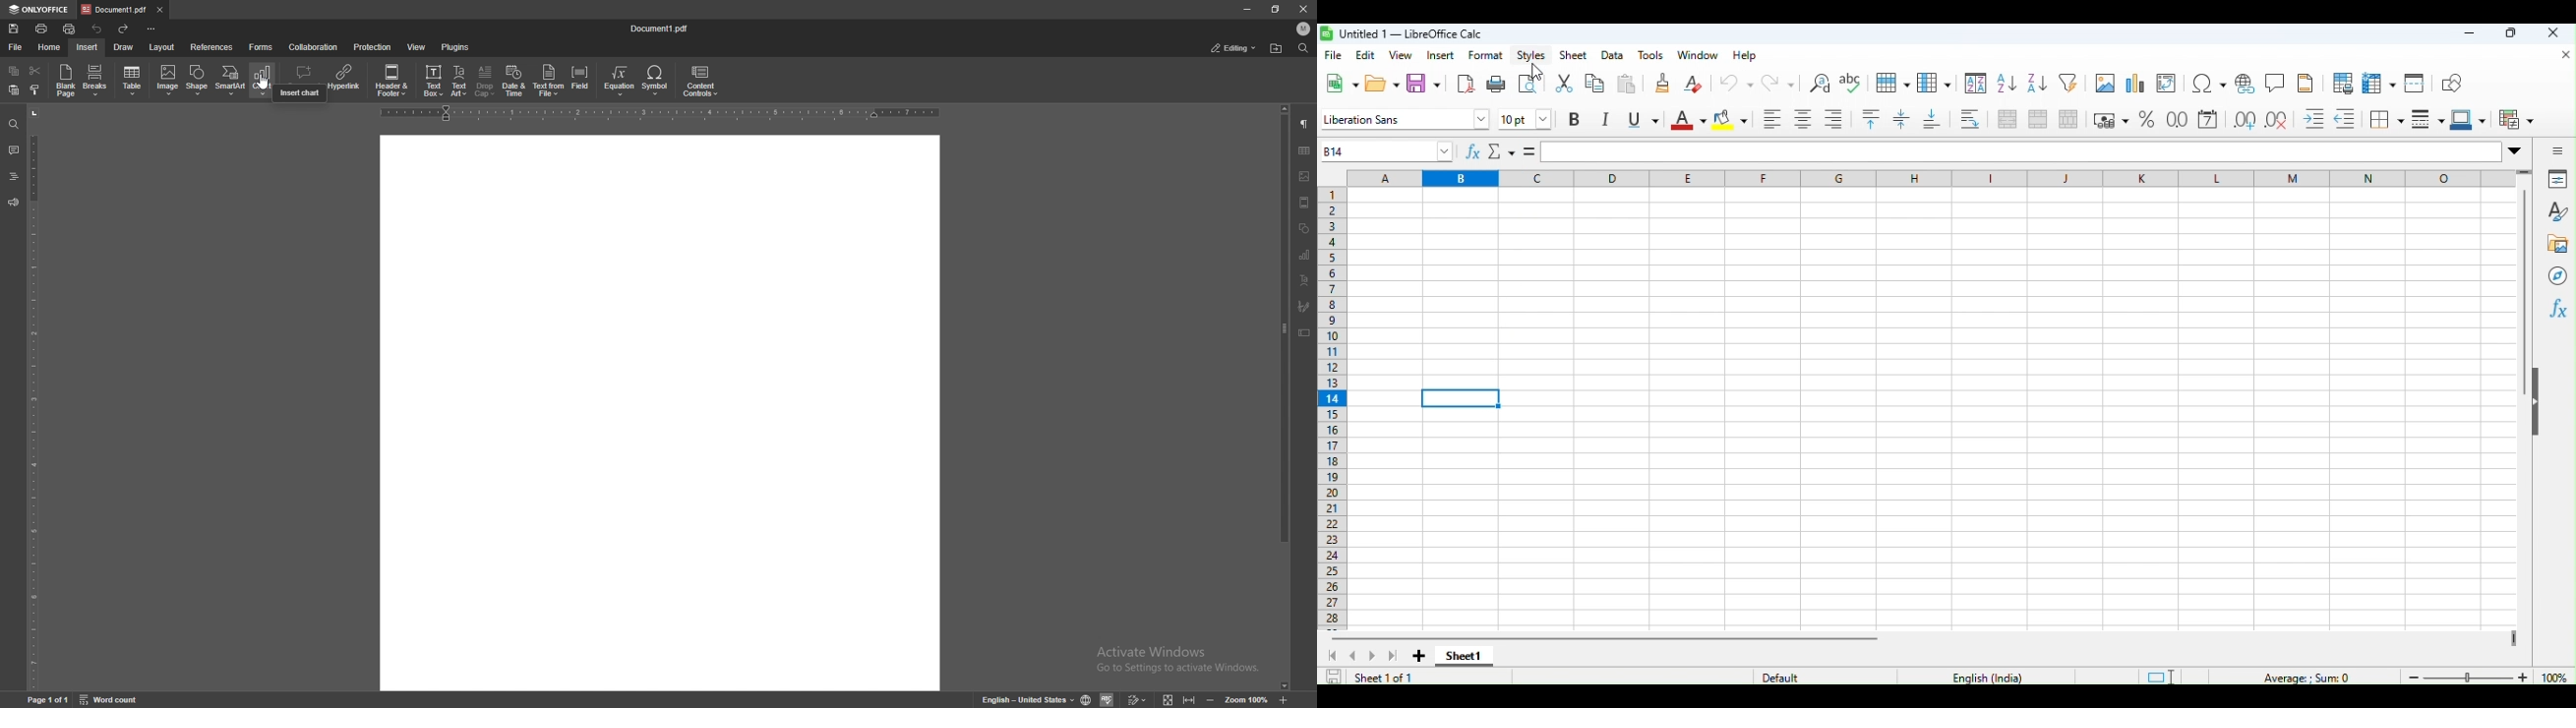 The image size is (2576, 728). I want to click on Styles, so click(1530, 54).